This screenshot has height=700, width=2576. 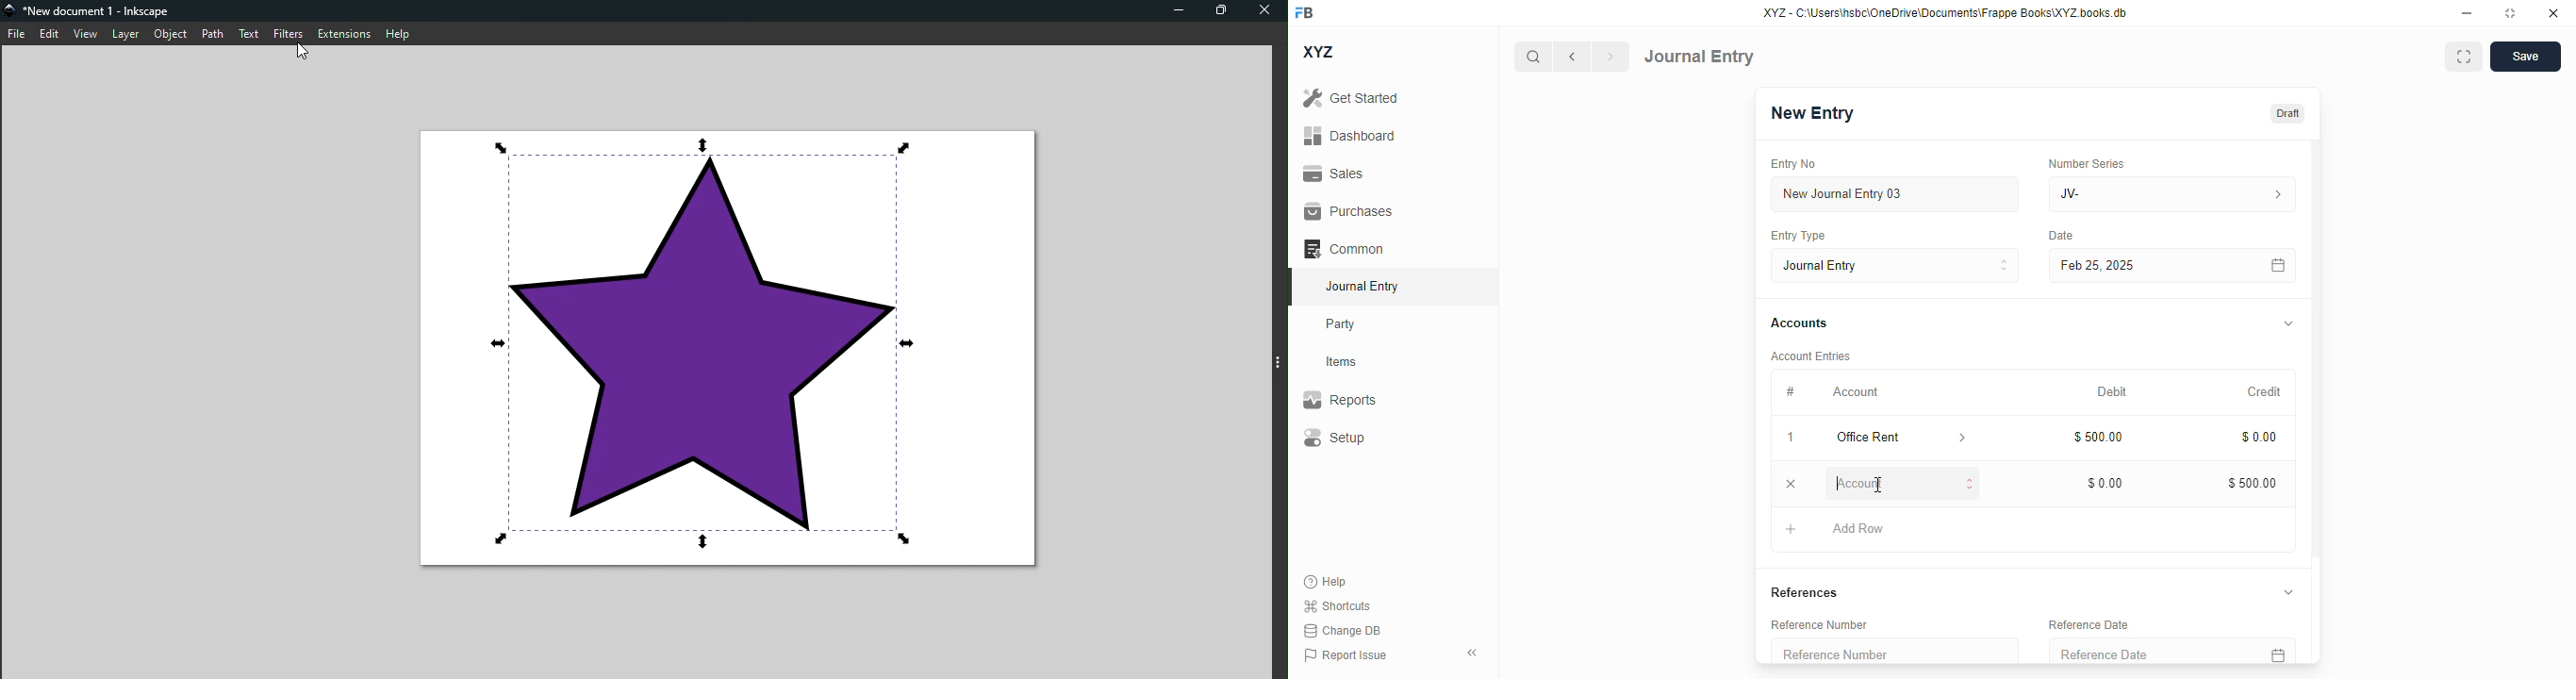 What do you see at coordinates (1791, 438) in the screenshot?
I see `1` at bounding box center [1791, 438].